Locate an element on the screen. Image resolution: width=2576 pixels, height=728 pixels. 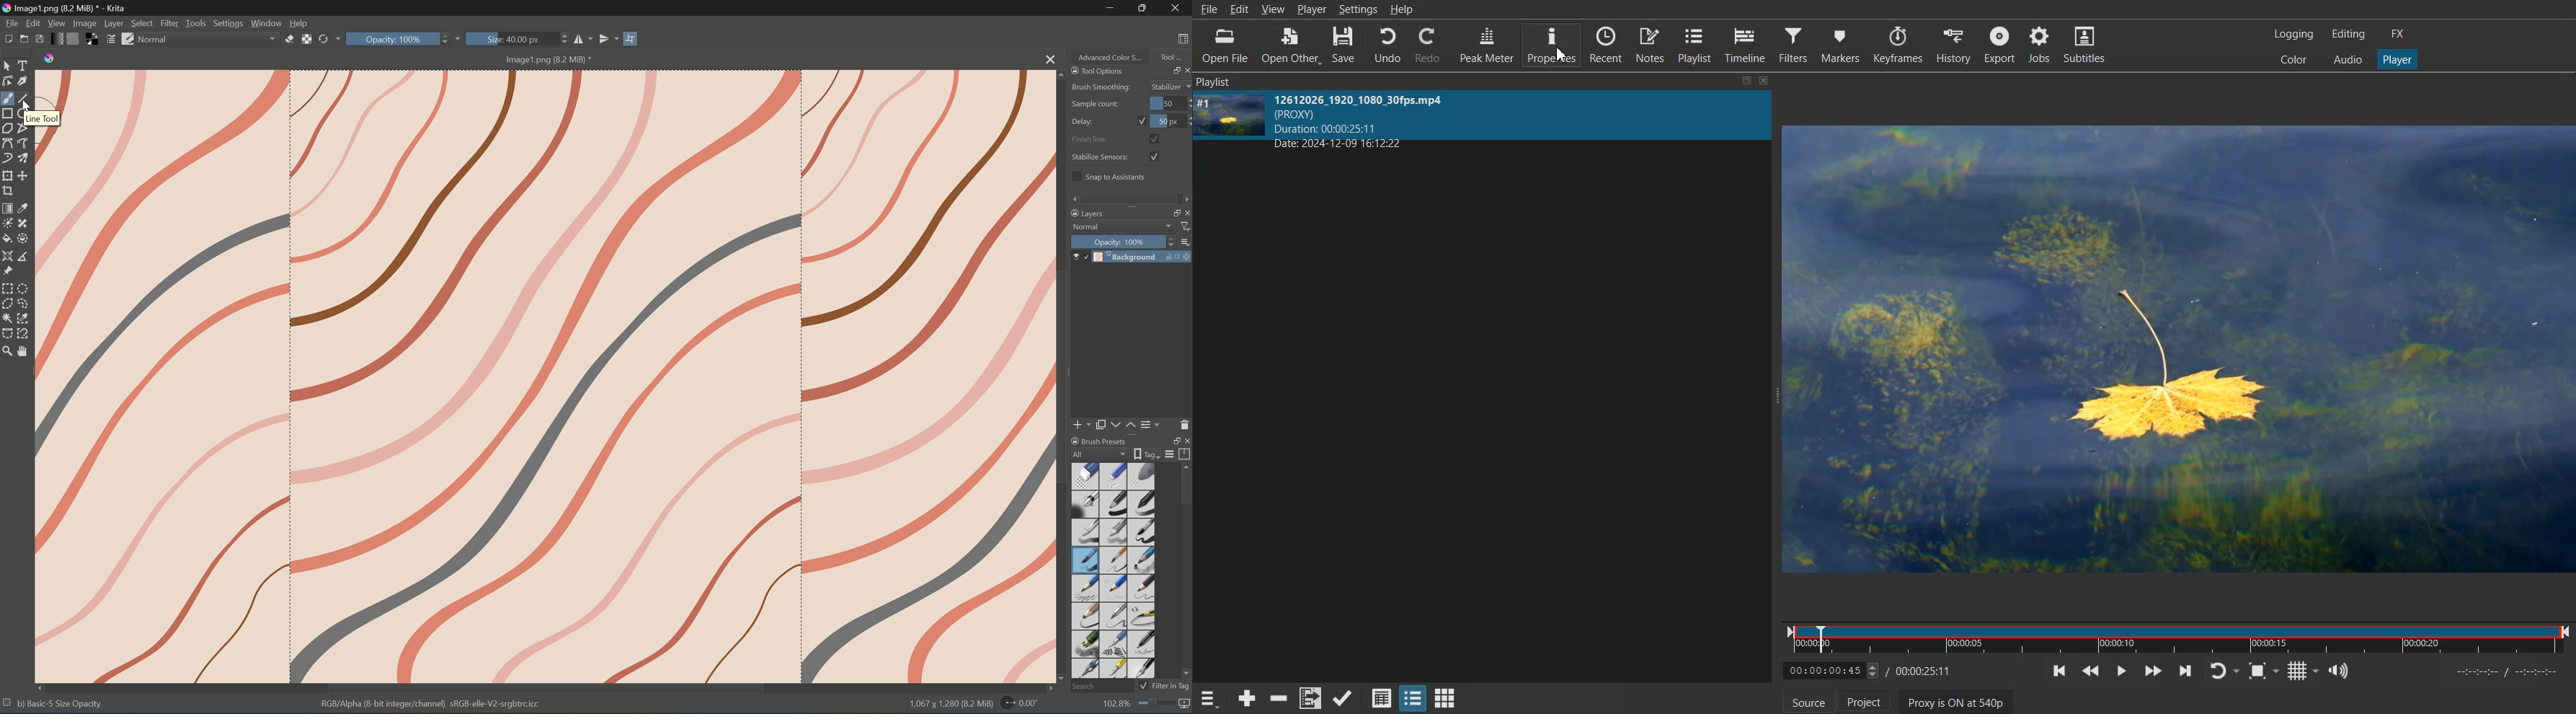
Ellipse tool is located at coordinates (25, 112).